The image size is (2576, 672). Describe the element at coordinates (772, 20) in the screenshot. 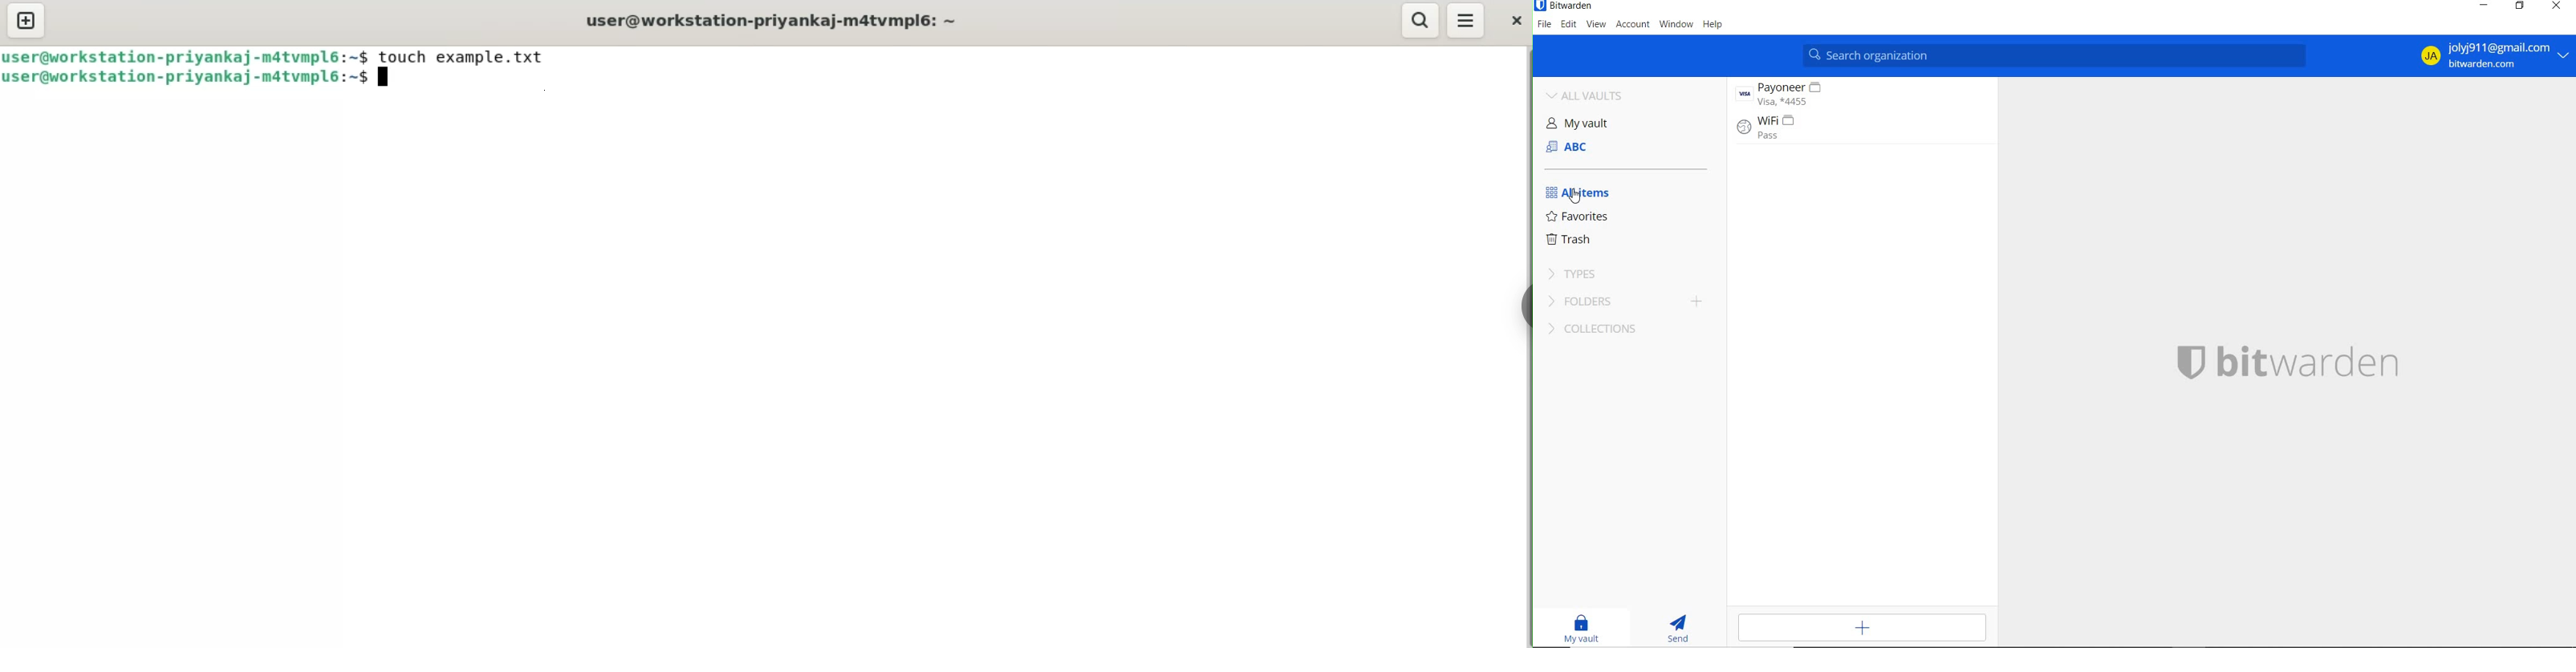

I see `user@workstation-priyankaj-m4tvmpl6: ~` at that location.